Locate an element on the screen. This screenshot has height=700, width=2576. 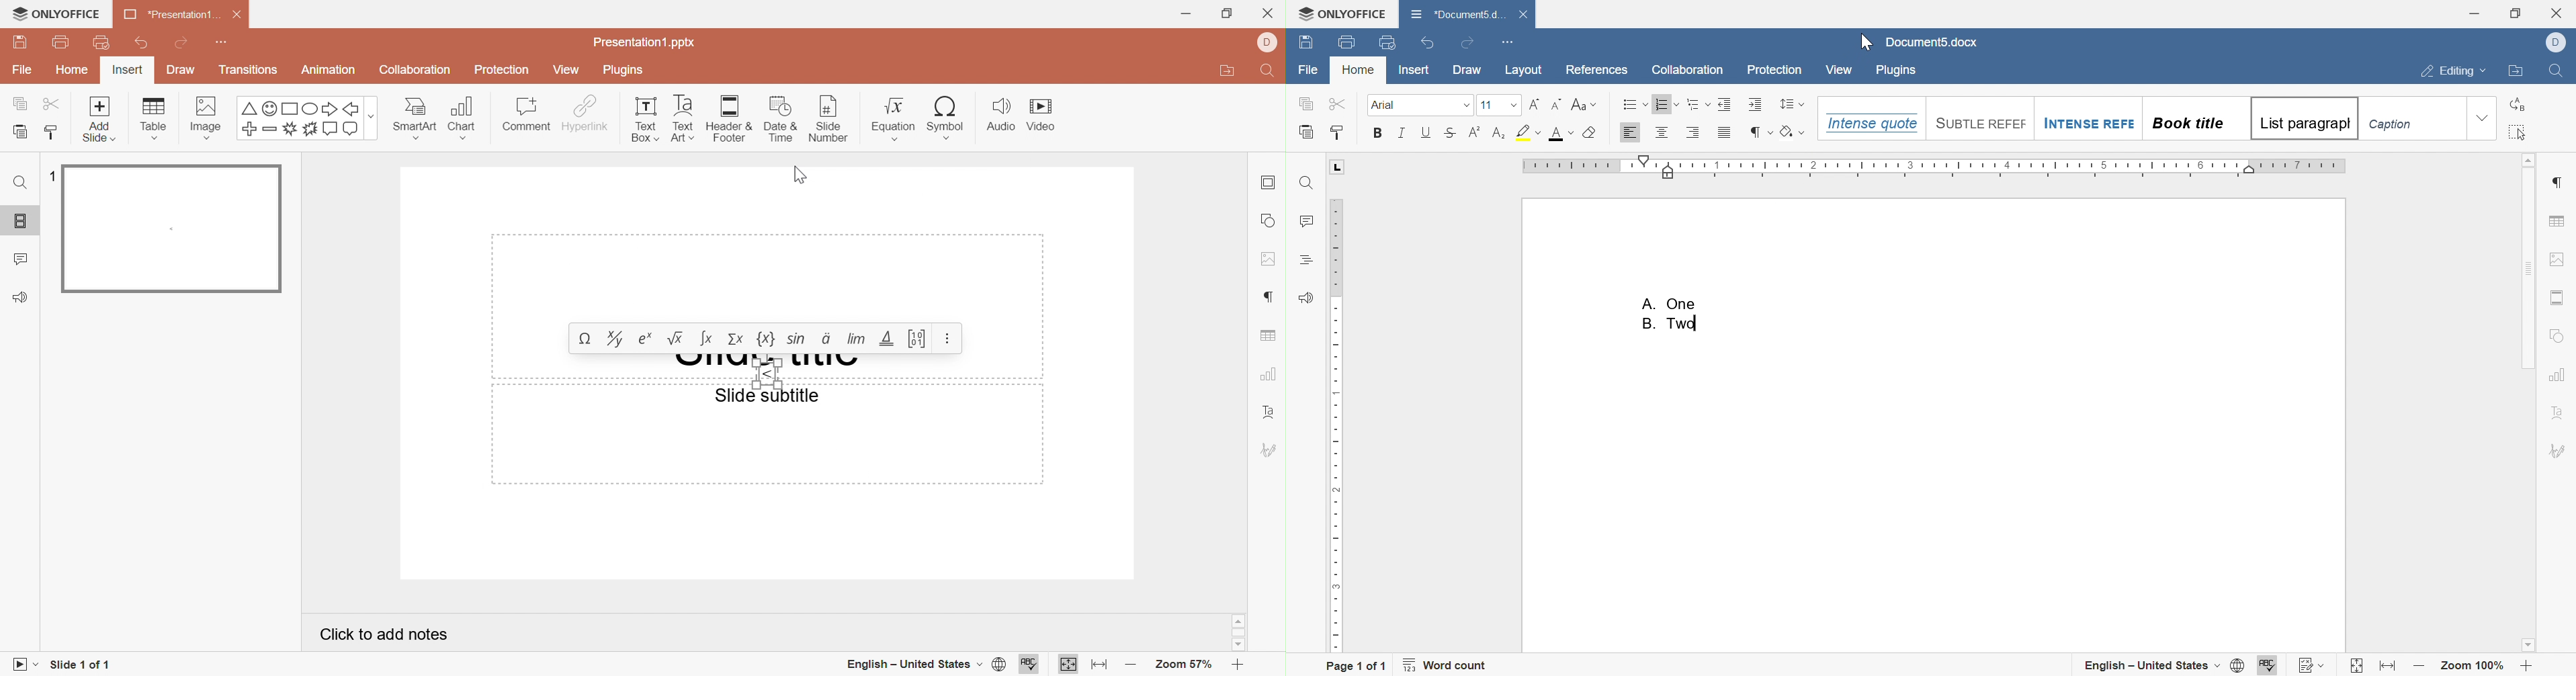
Find is located at coordinates (23, 184).